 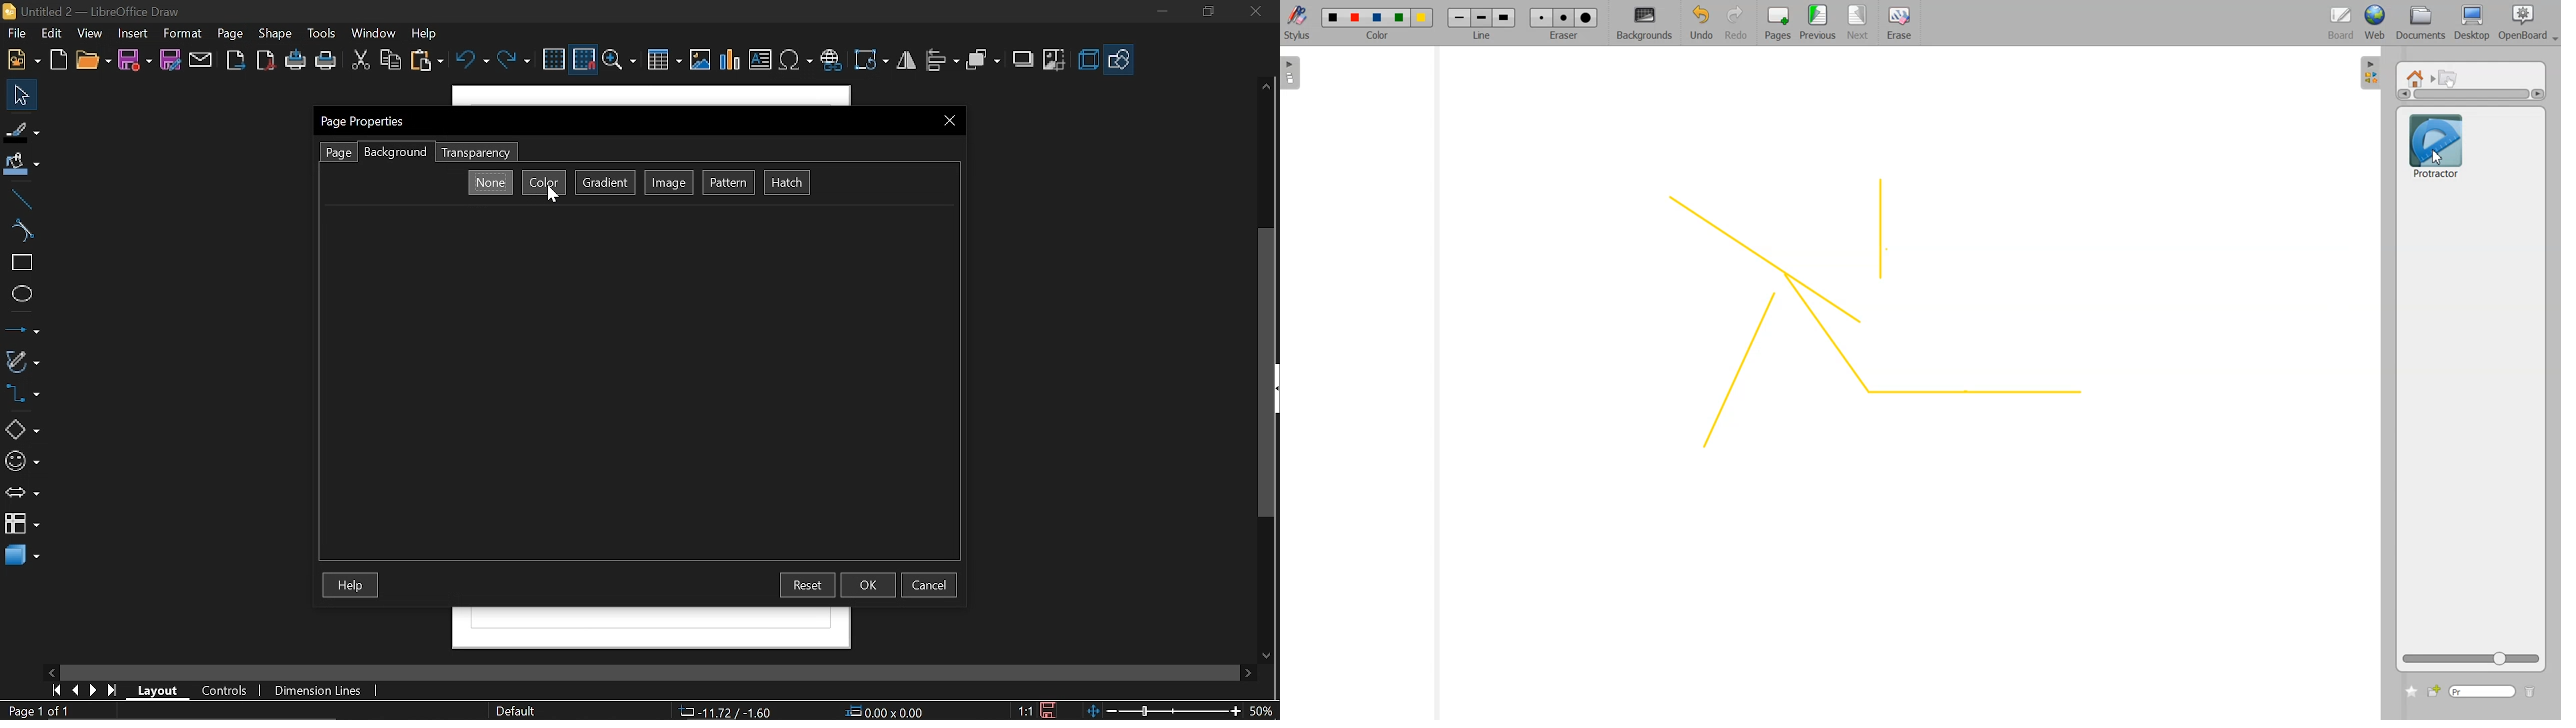 What do you see at coordinates (831, 61) in the screenshot?
I see `Insert hyprelink` at bounding box center [831, 61].